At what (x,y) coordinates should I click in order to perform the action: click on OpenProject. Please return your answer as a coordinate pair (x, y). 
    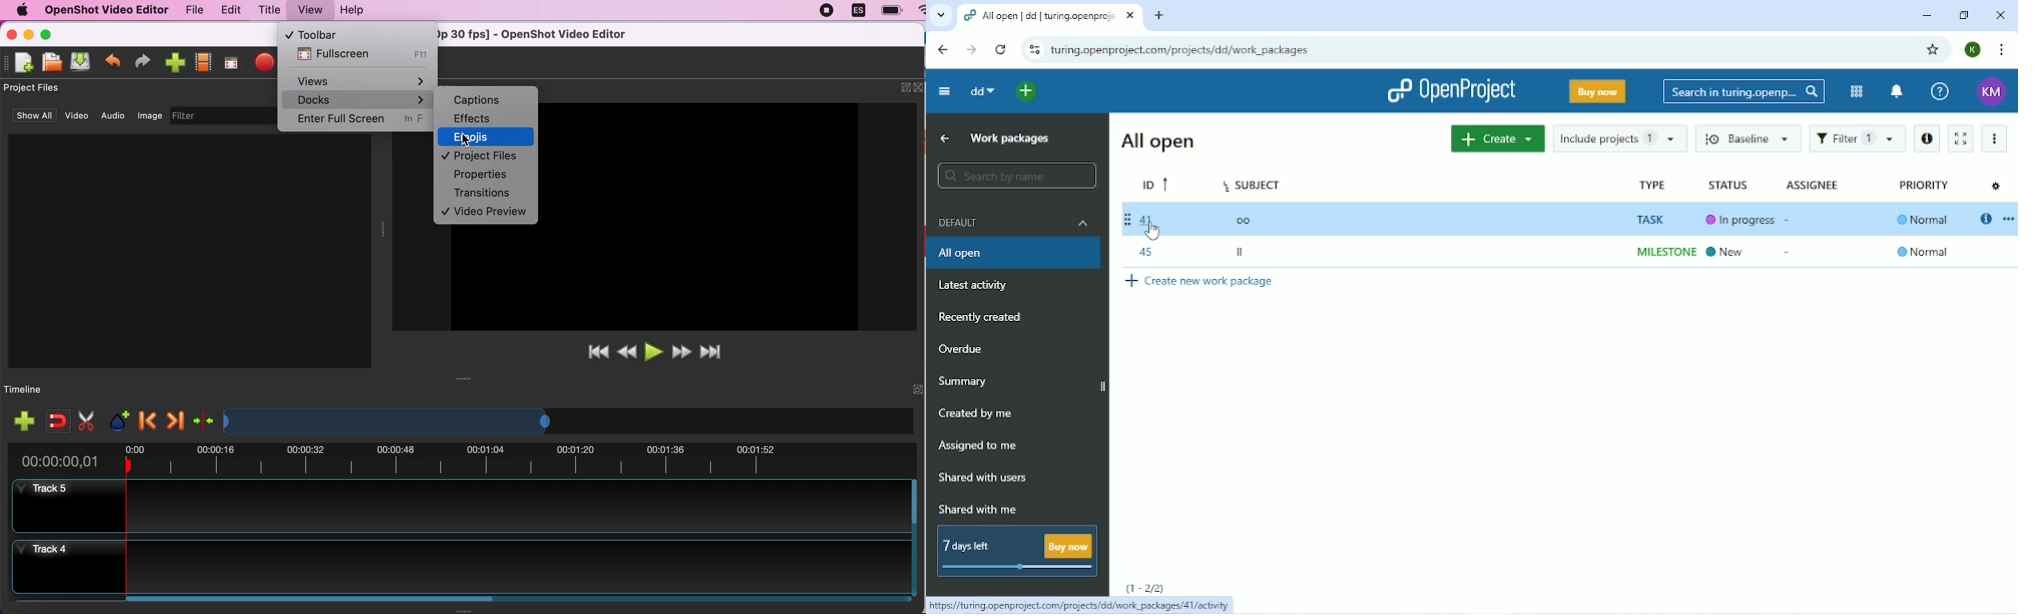
    Looking at the image, I should click on (1445, 90).